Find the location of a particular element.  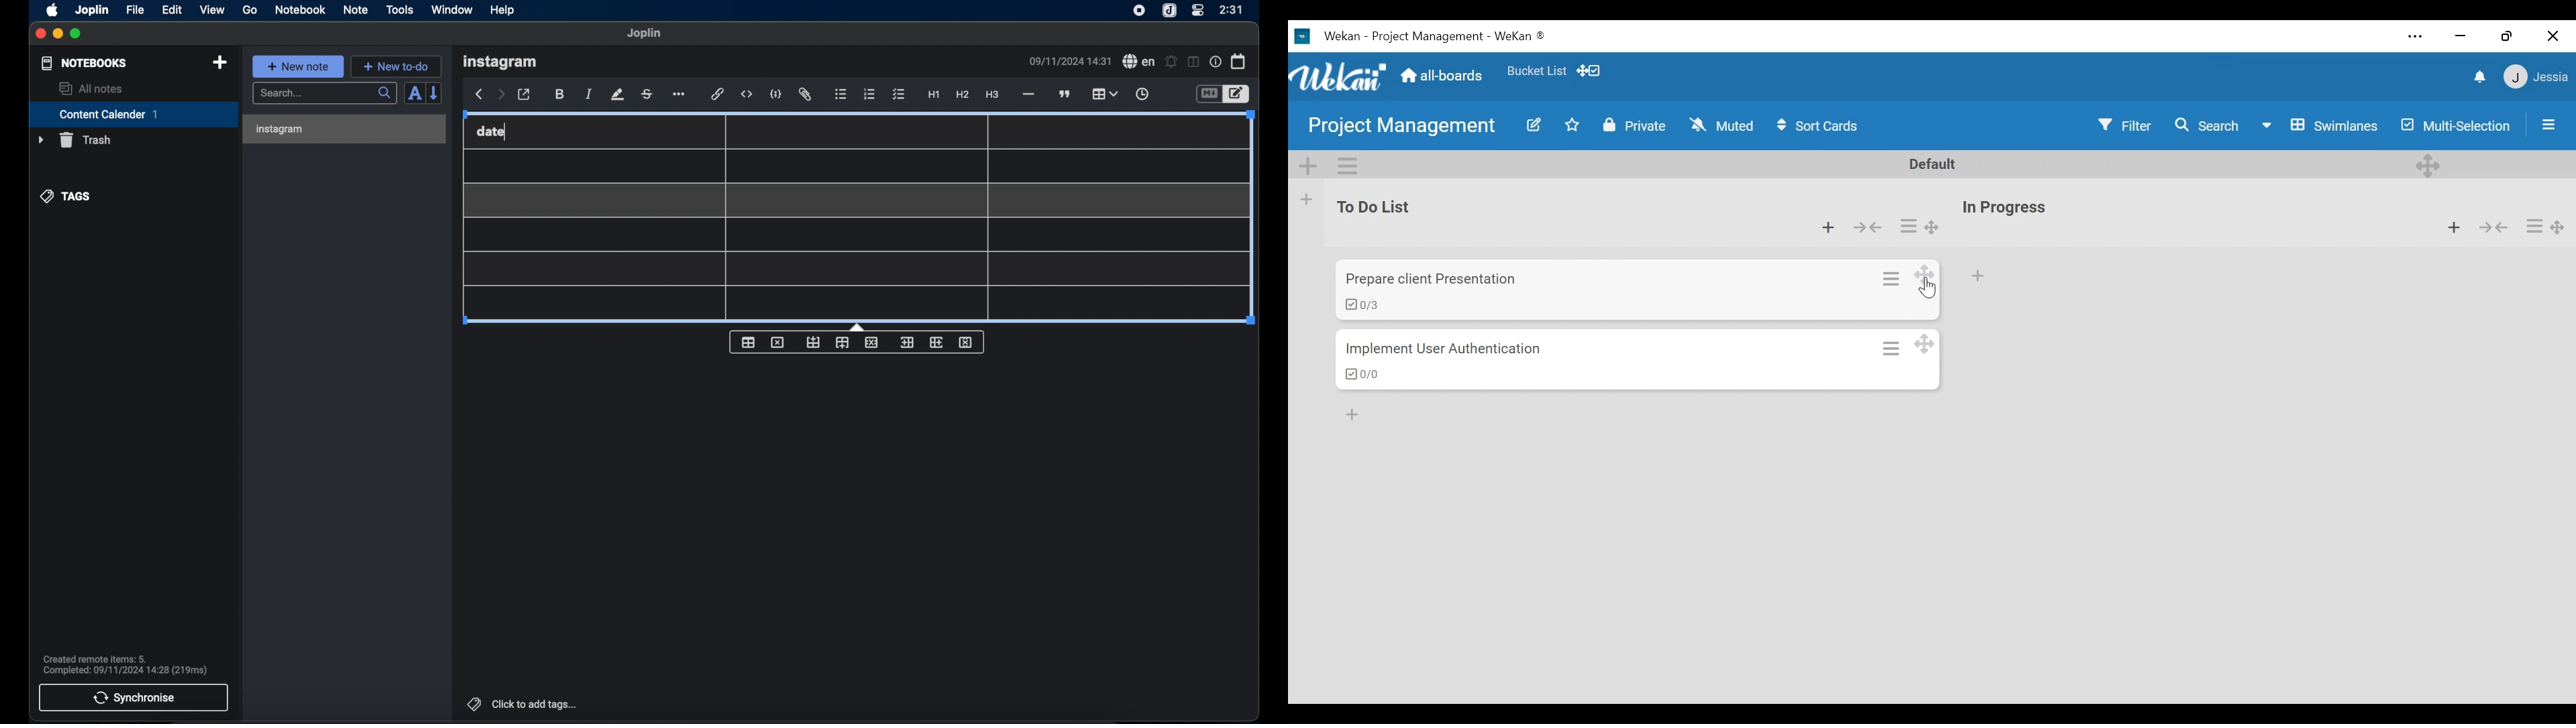

horizontal line is located at coordinates (1028, 95).